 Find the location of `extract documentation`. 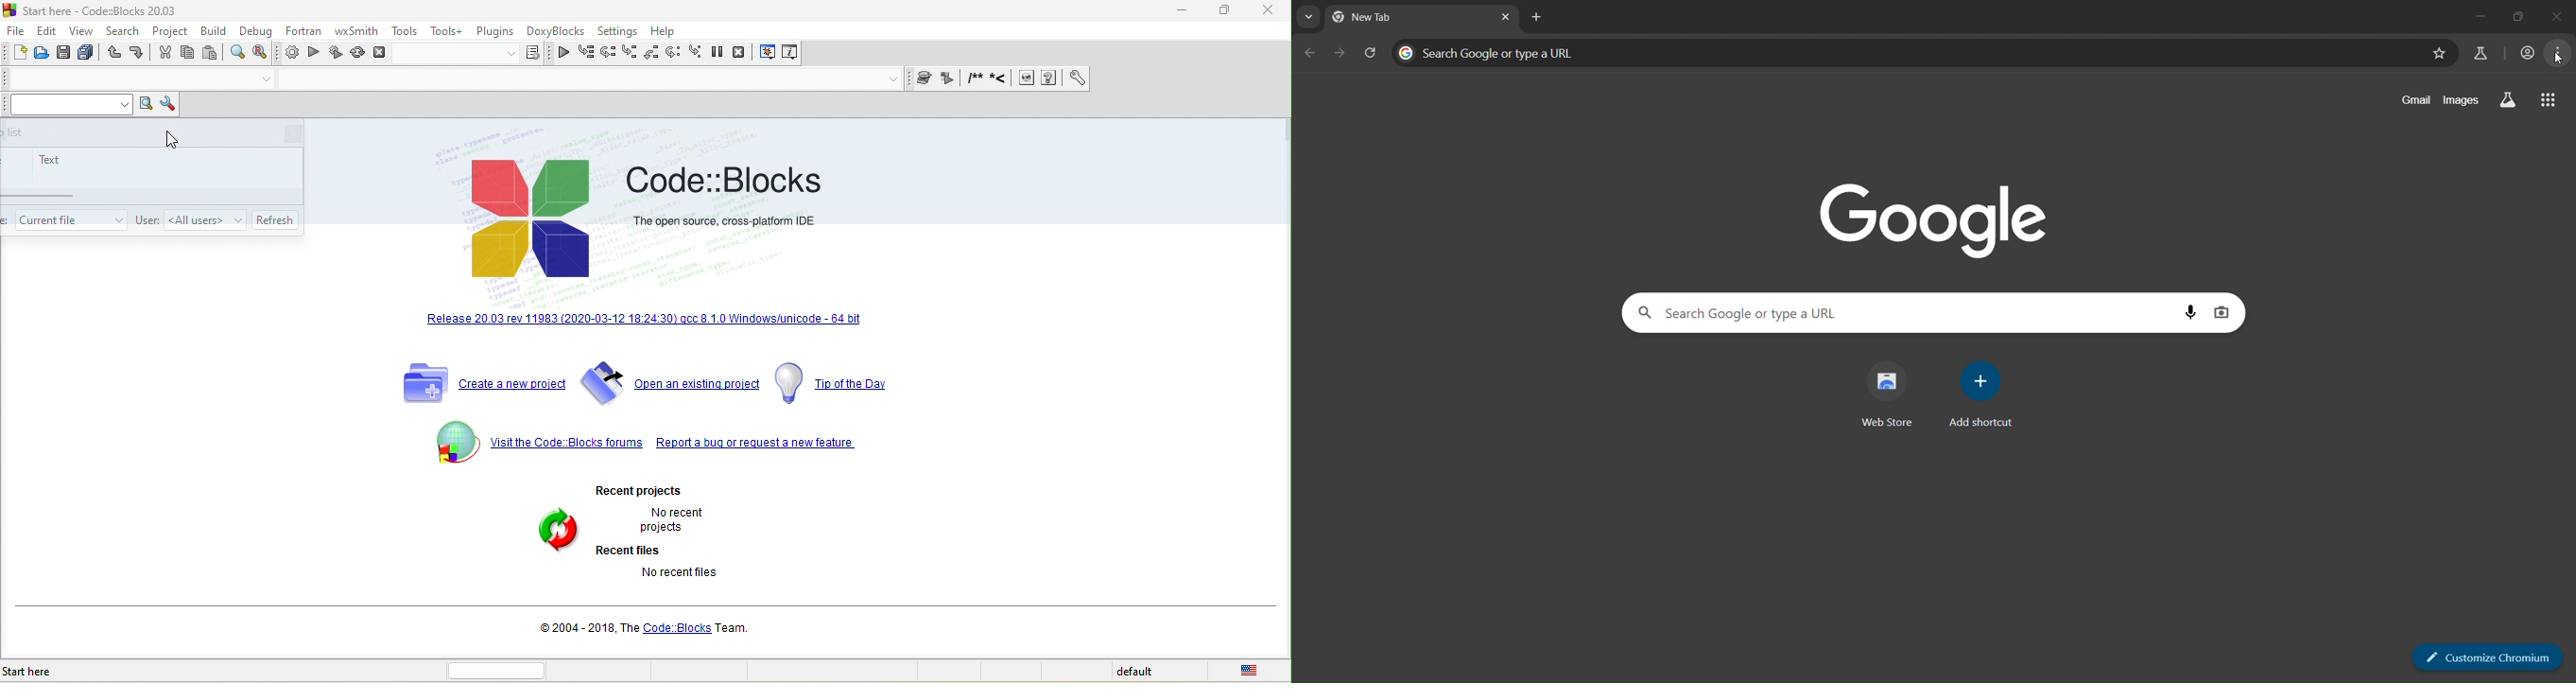

extract documentation is located at coordinates (949, 79).